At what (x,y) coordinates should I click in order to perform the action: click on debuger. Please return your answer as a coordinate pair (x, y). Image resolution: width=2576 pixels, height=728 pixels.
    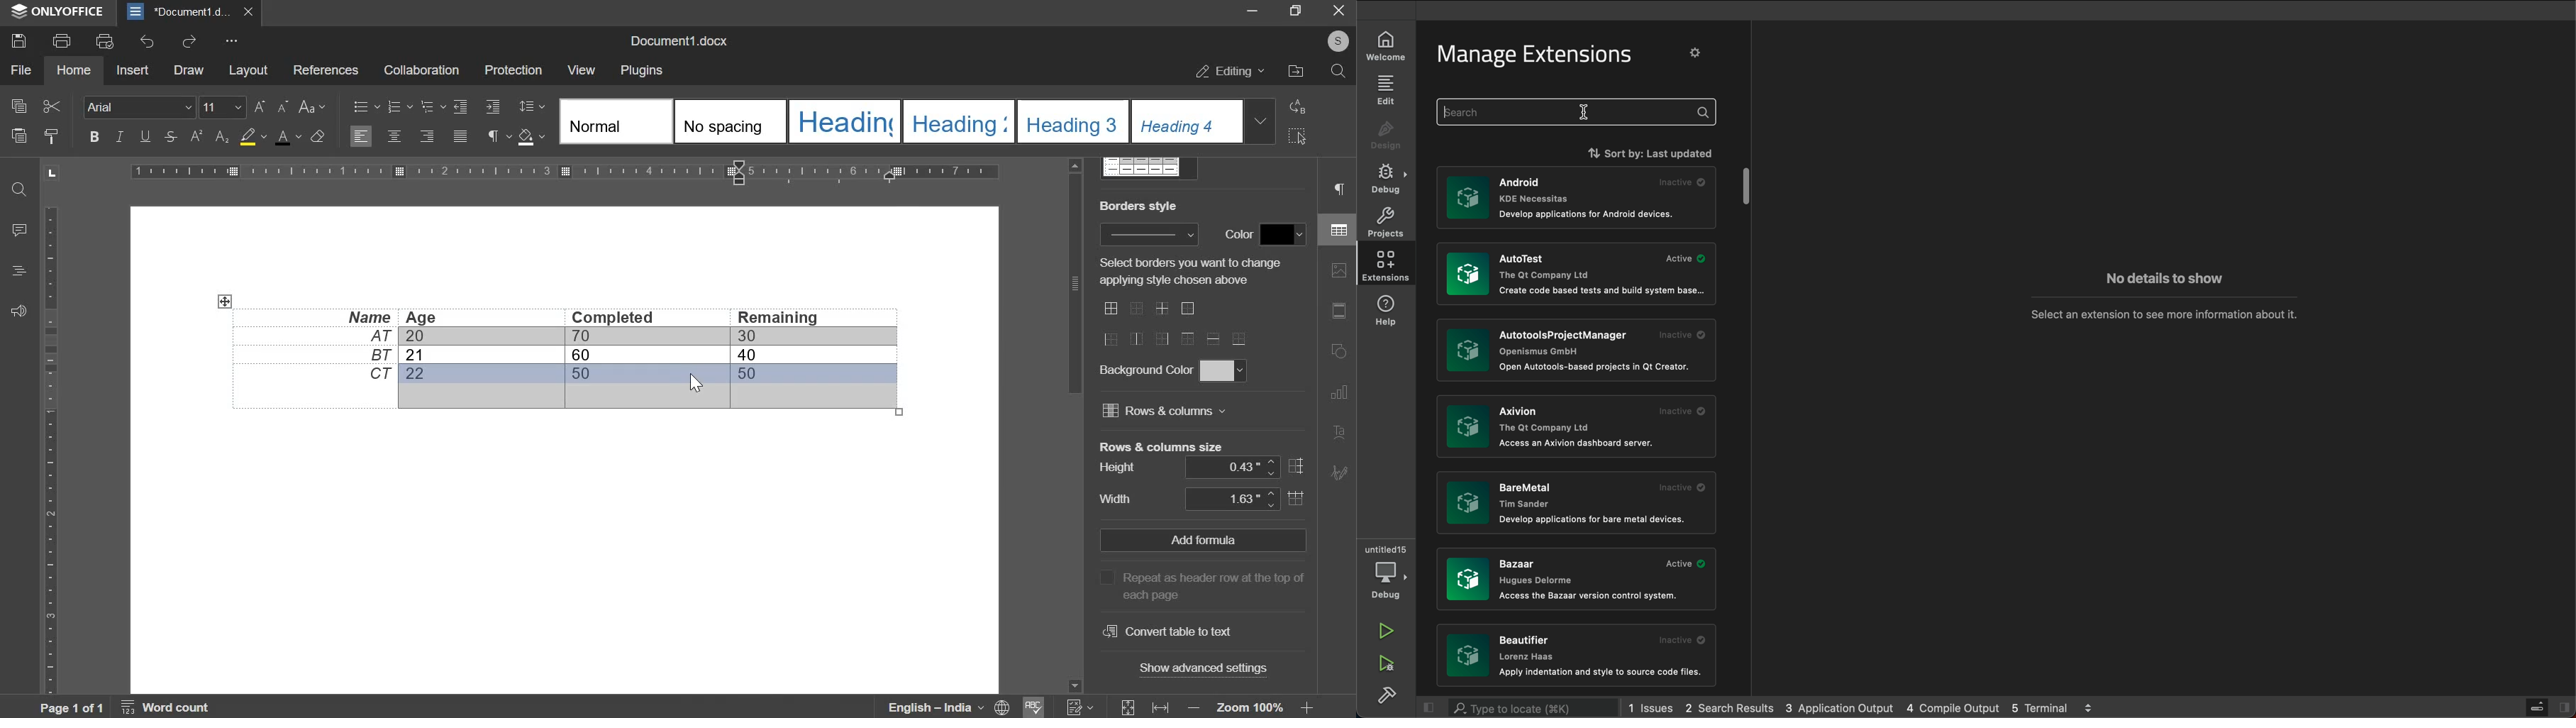
    Looking at the image, I should click on (1387, 571).